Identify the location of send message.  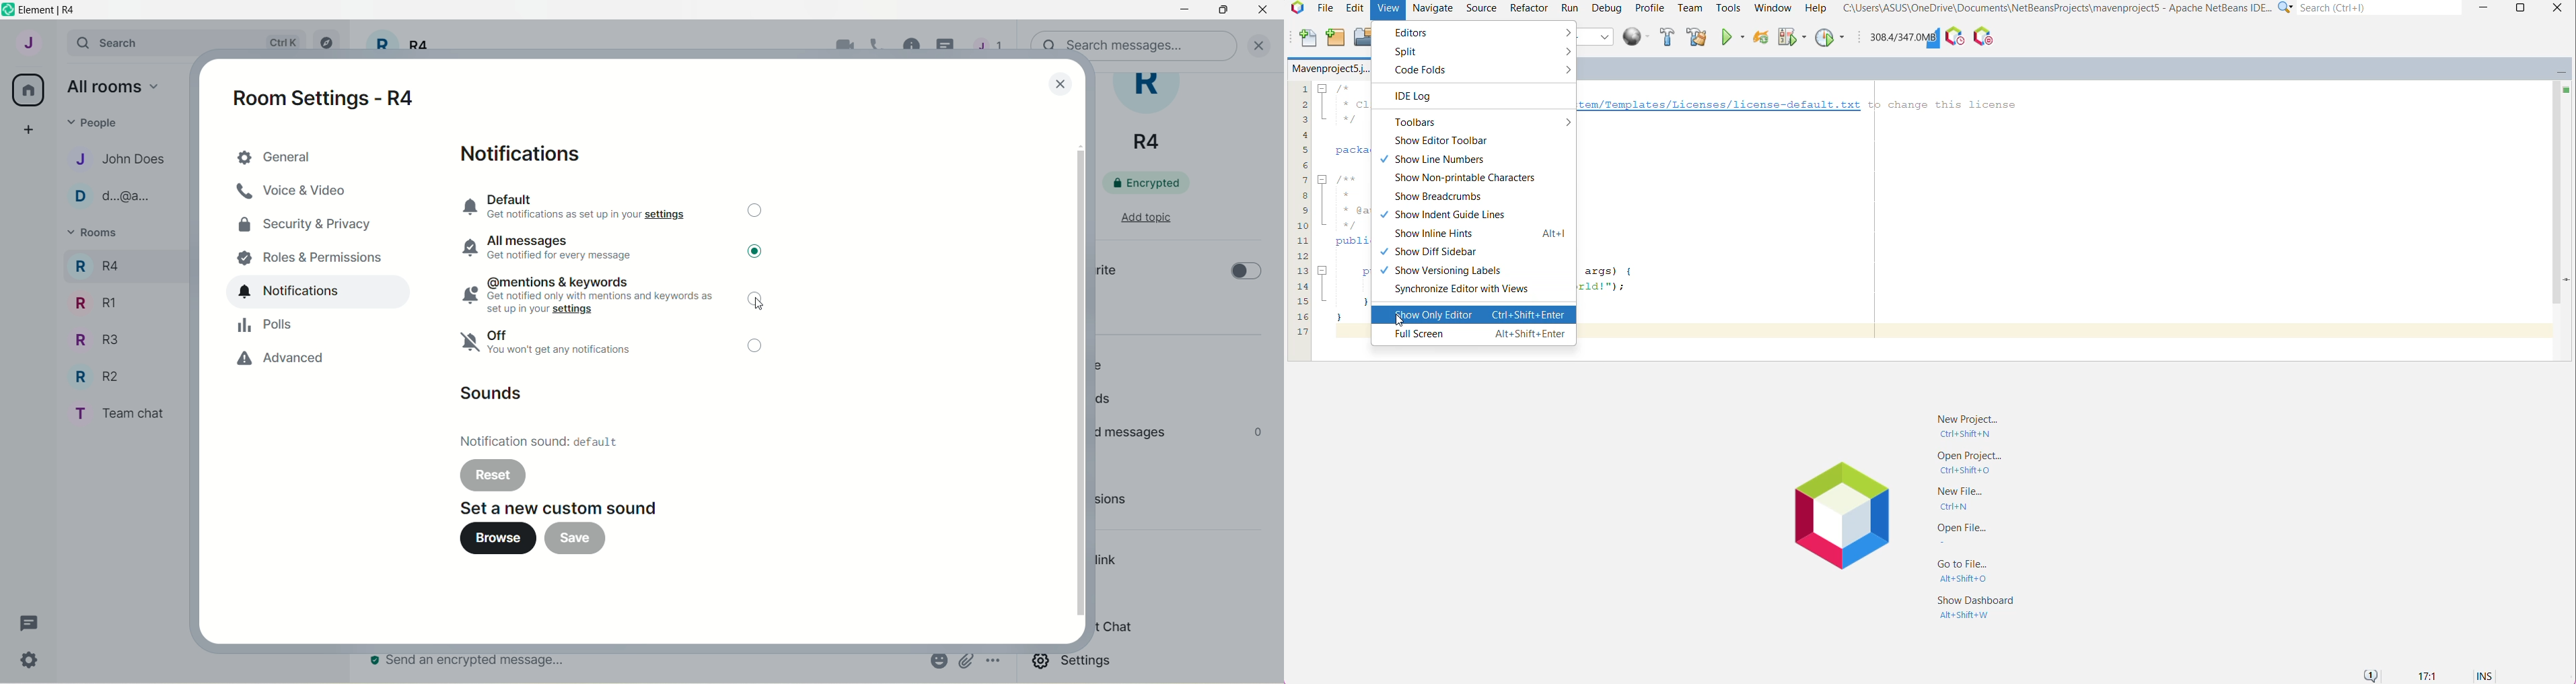
(472, 662).